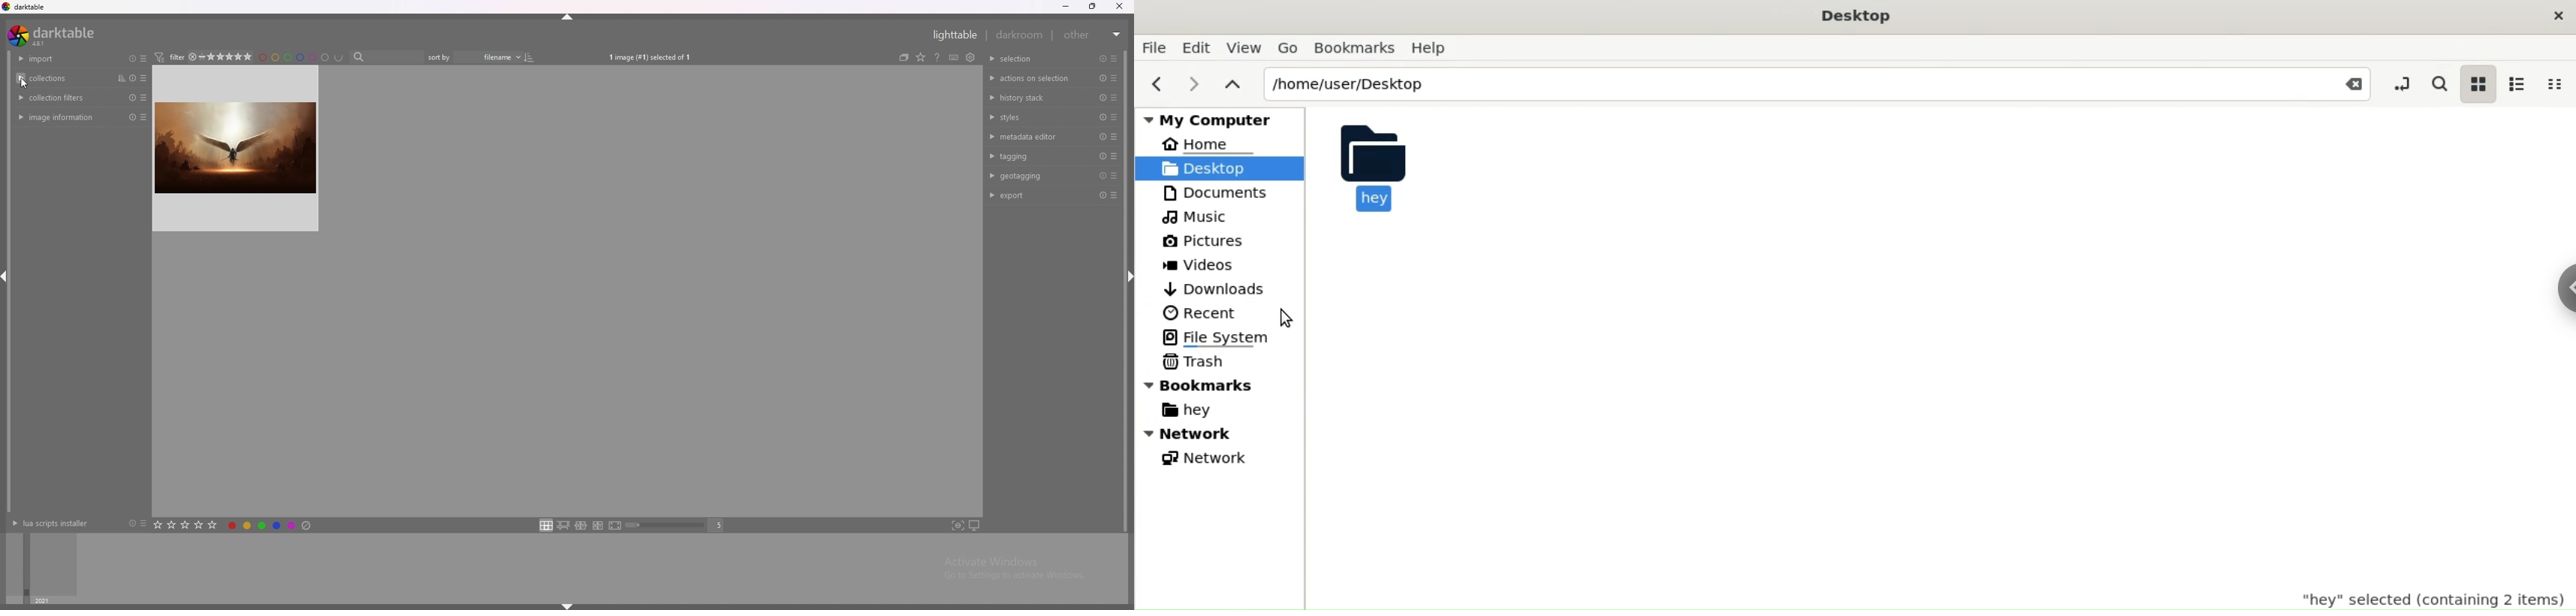  I want to click on resize, so click(1095, 7).